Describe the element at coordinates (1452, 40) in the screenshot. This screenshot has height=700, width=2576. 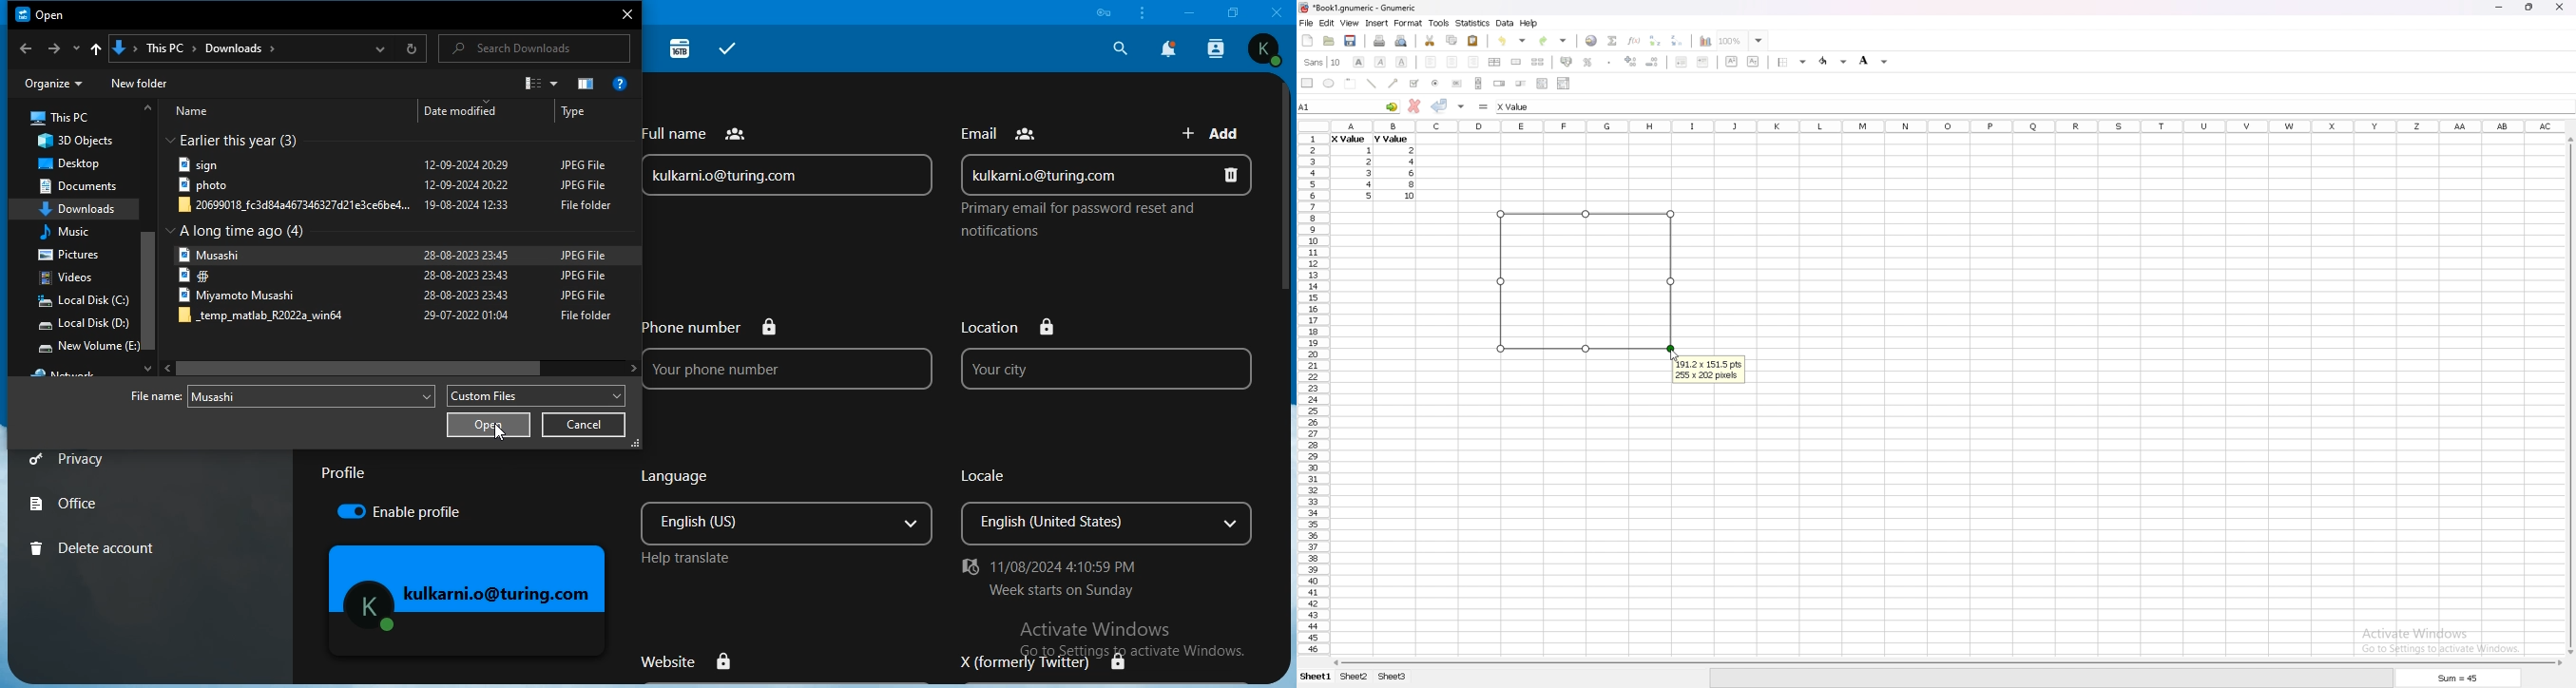
I see `copy` at that location.